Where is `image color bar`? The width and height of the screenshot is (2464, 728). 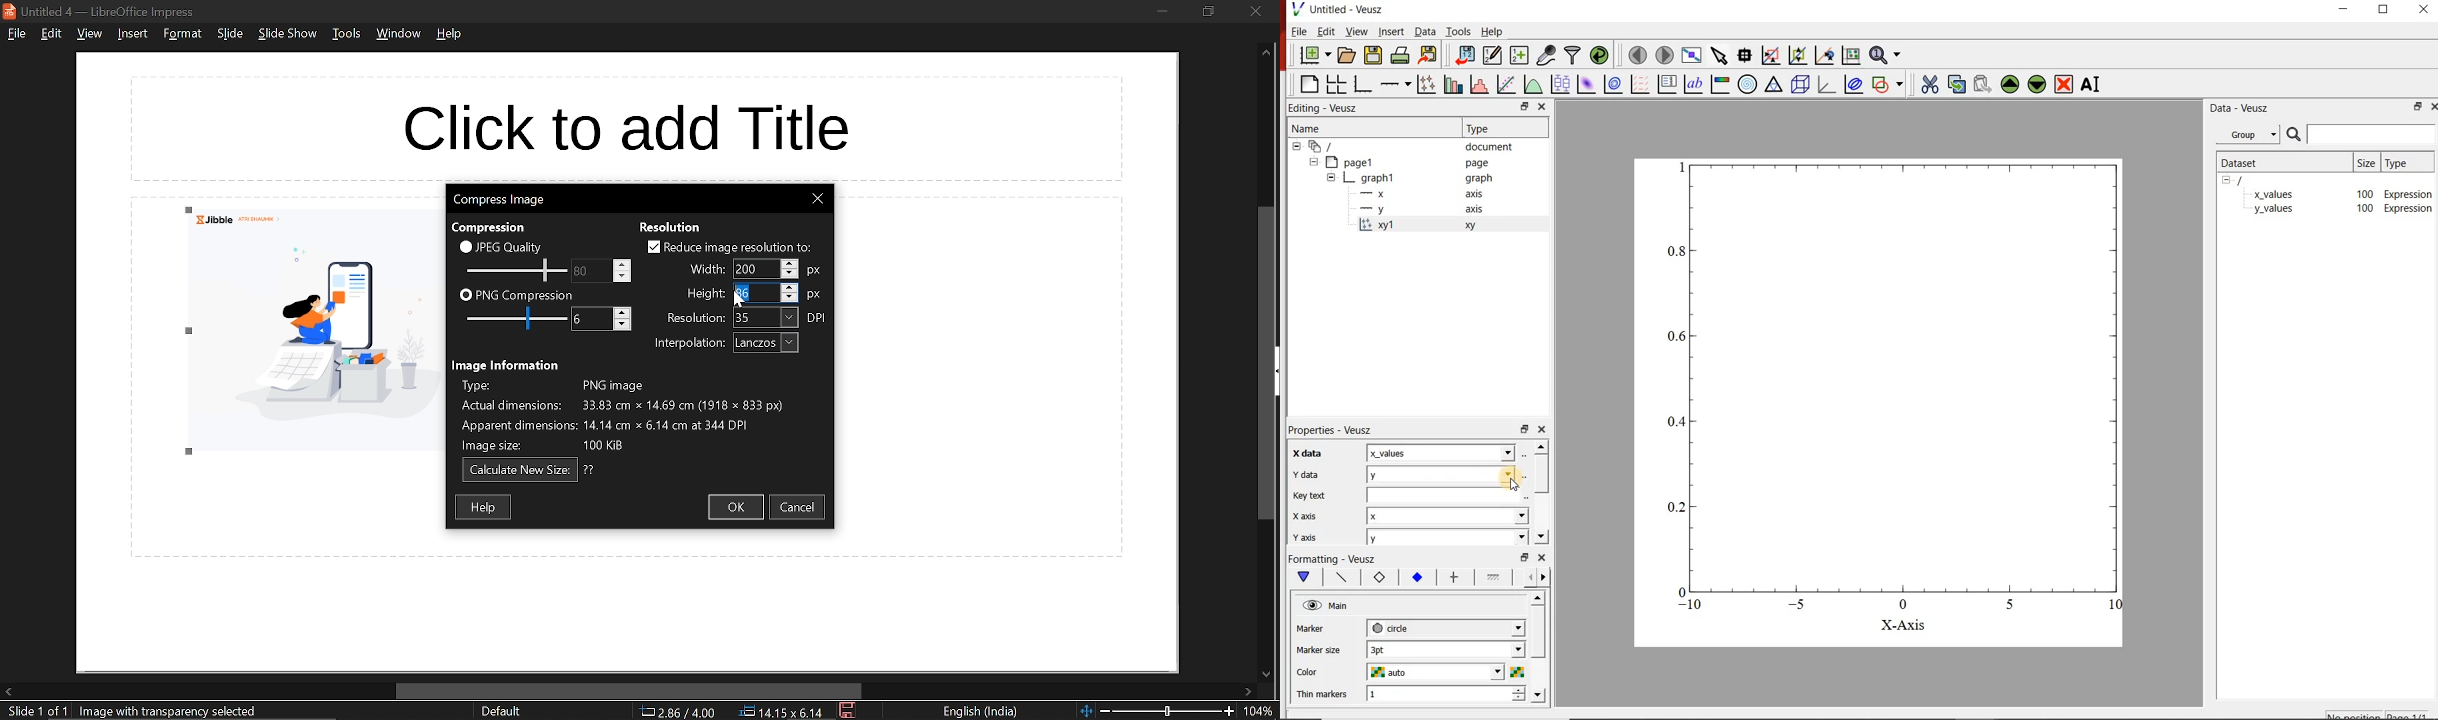 image color bar is located at coordinates (1721, 85).